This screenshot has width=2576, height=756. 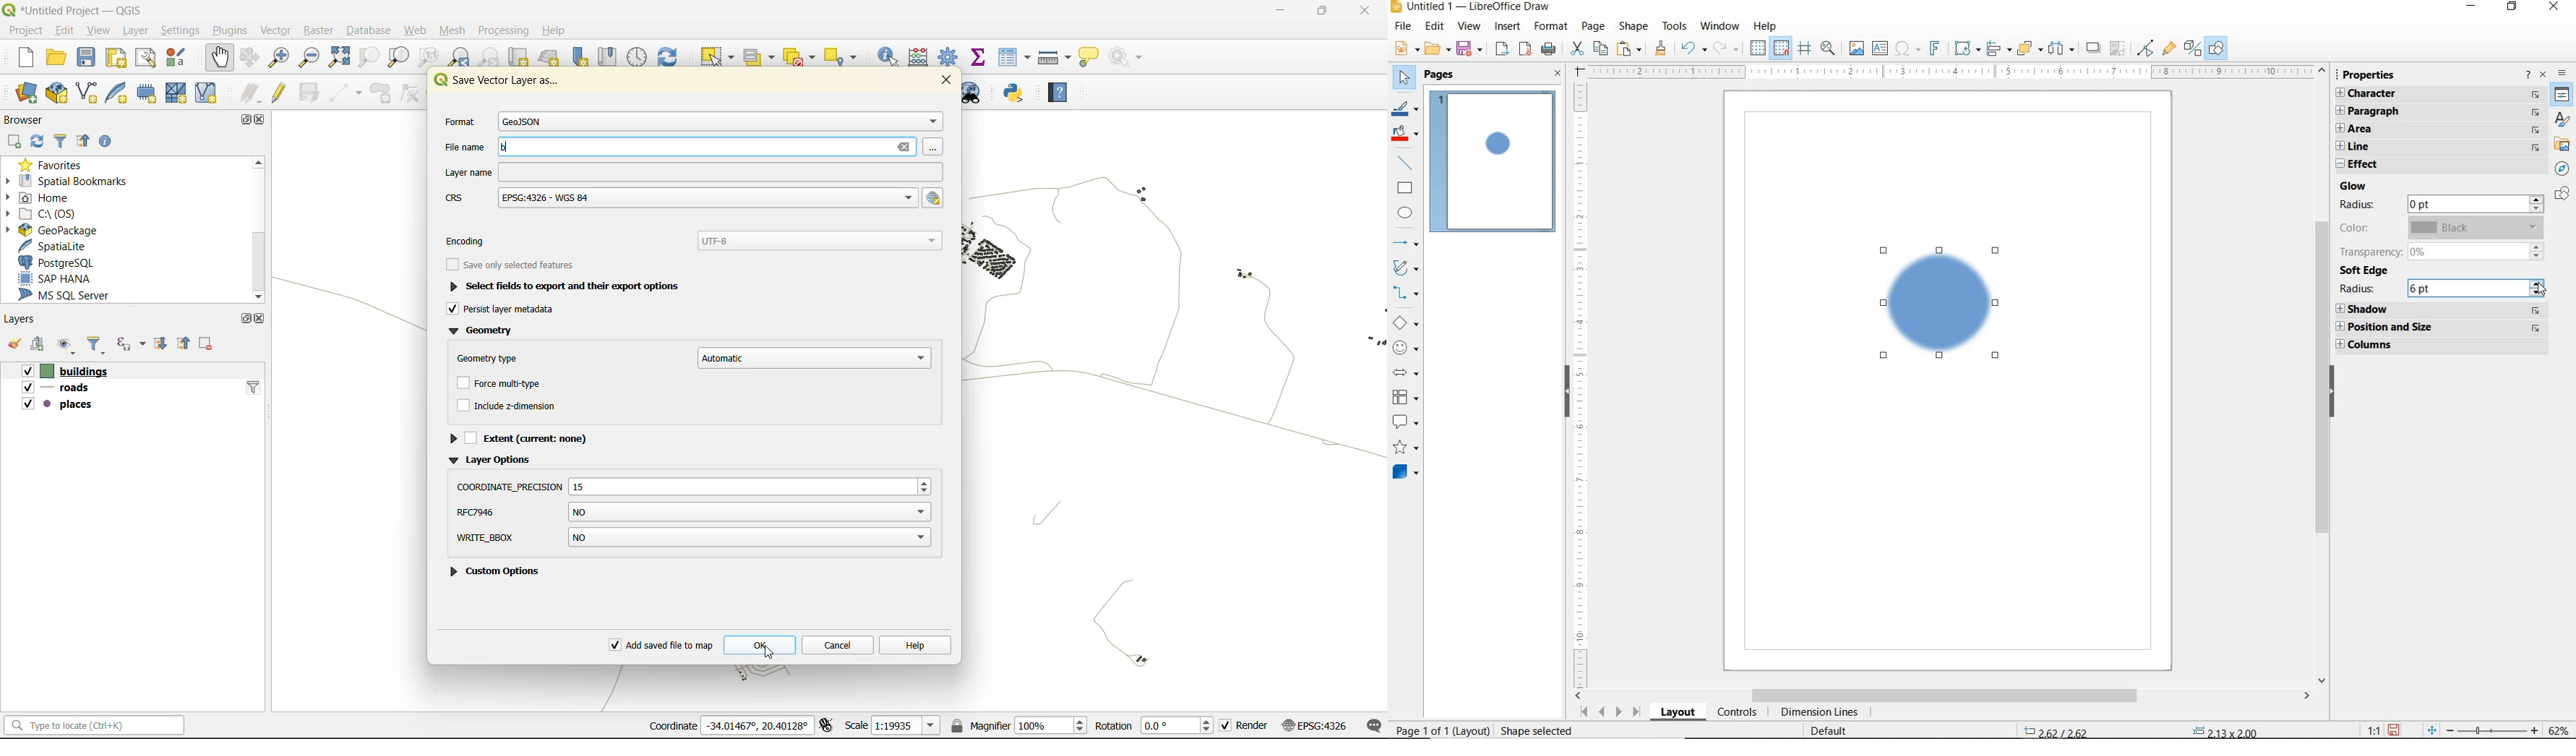 What do you see at coordinates (1634, 27) in the screenshot?
I see `SHAPE` at bounding box center [1634, 27].